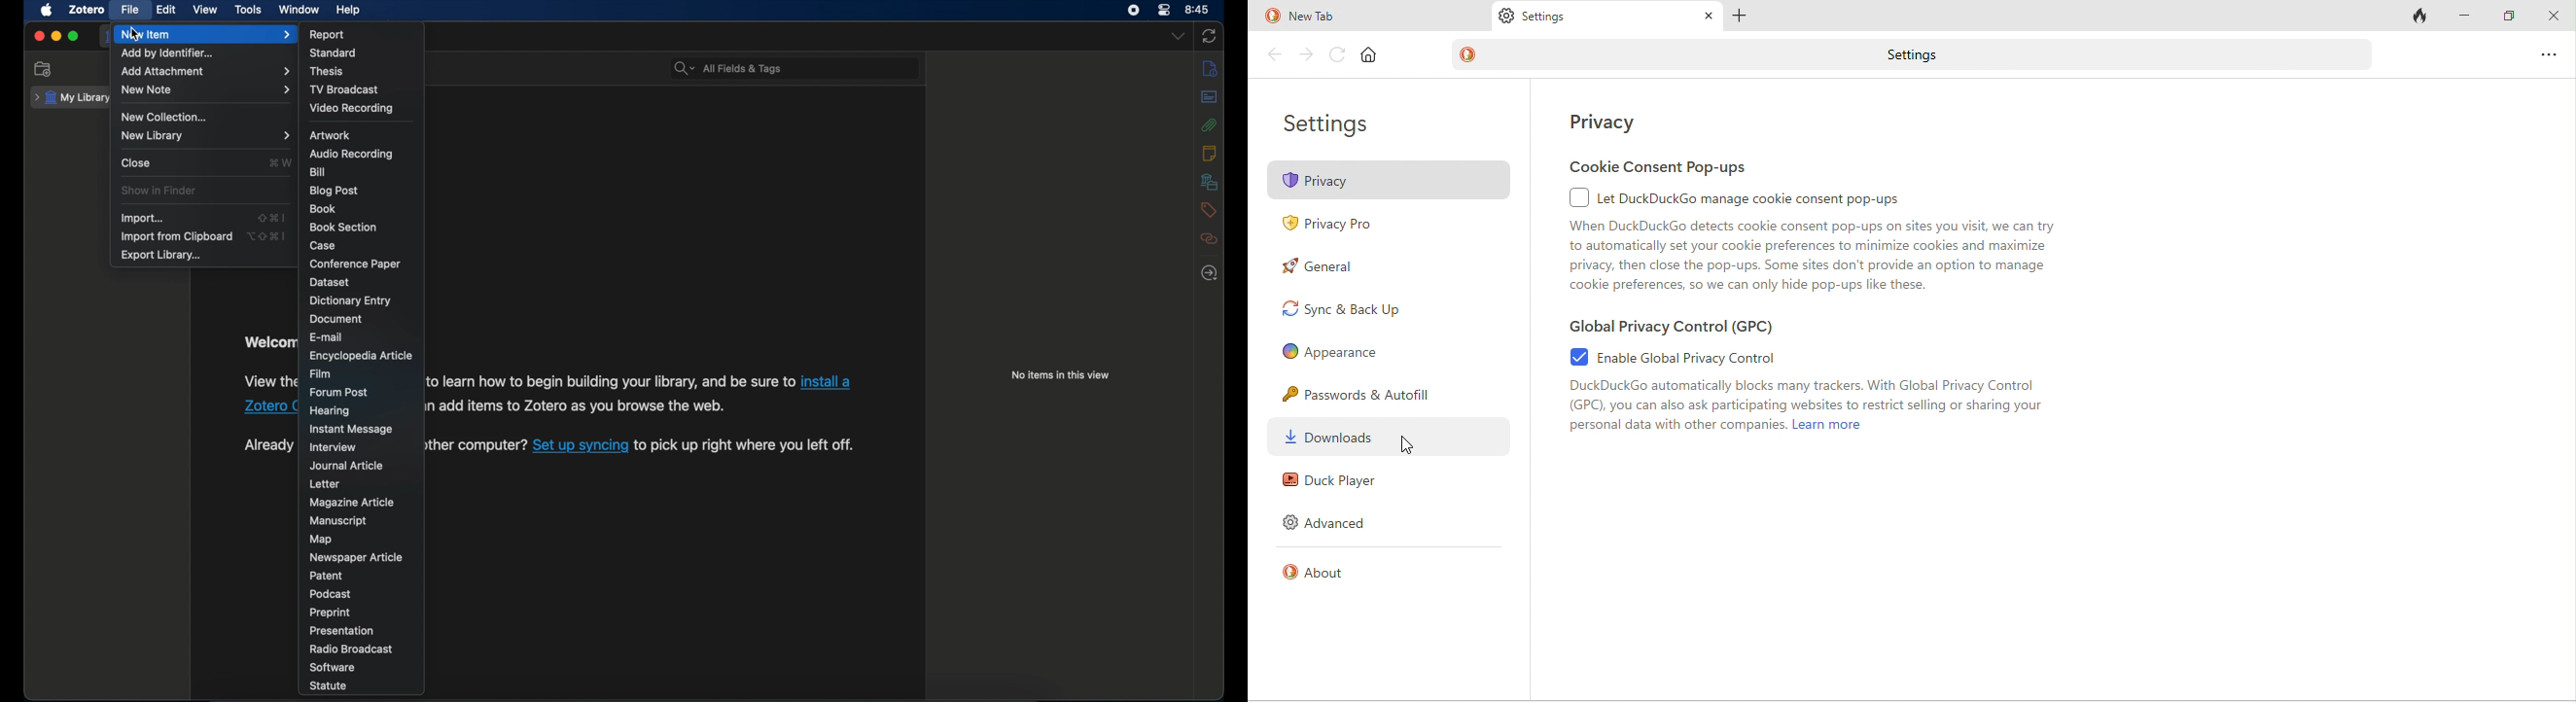  What do you see at coordinates (1707, 357) in the screenshot?
I see `enable global privacy control` at bounding box center [1707, 357].